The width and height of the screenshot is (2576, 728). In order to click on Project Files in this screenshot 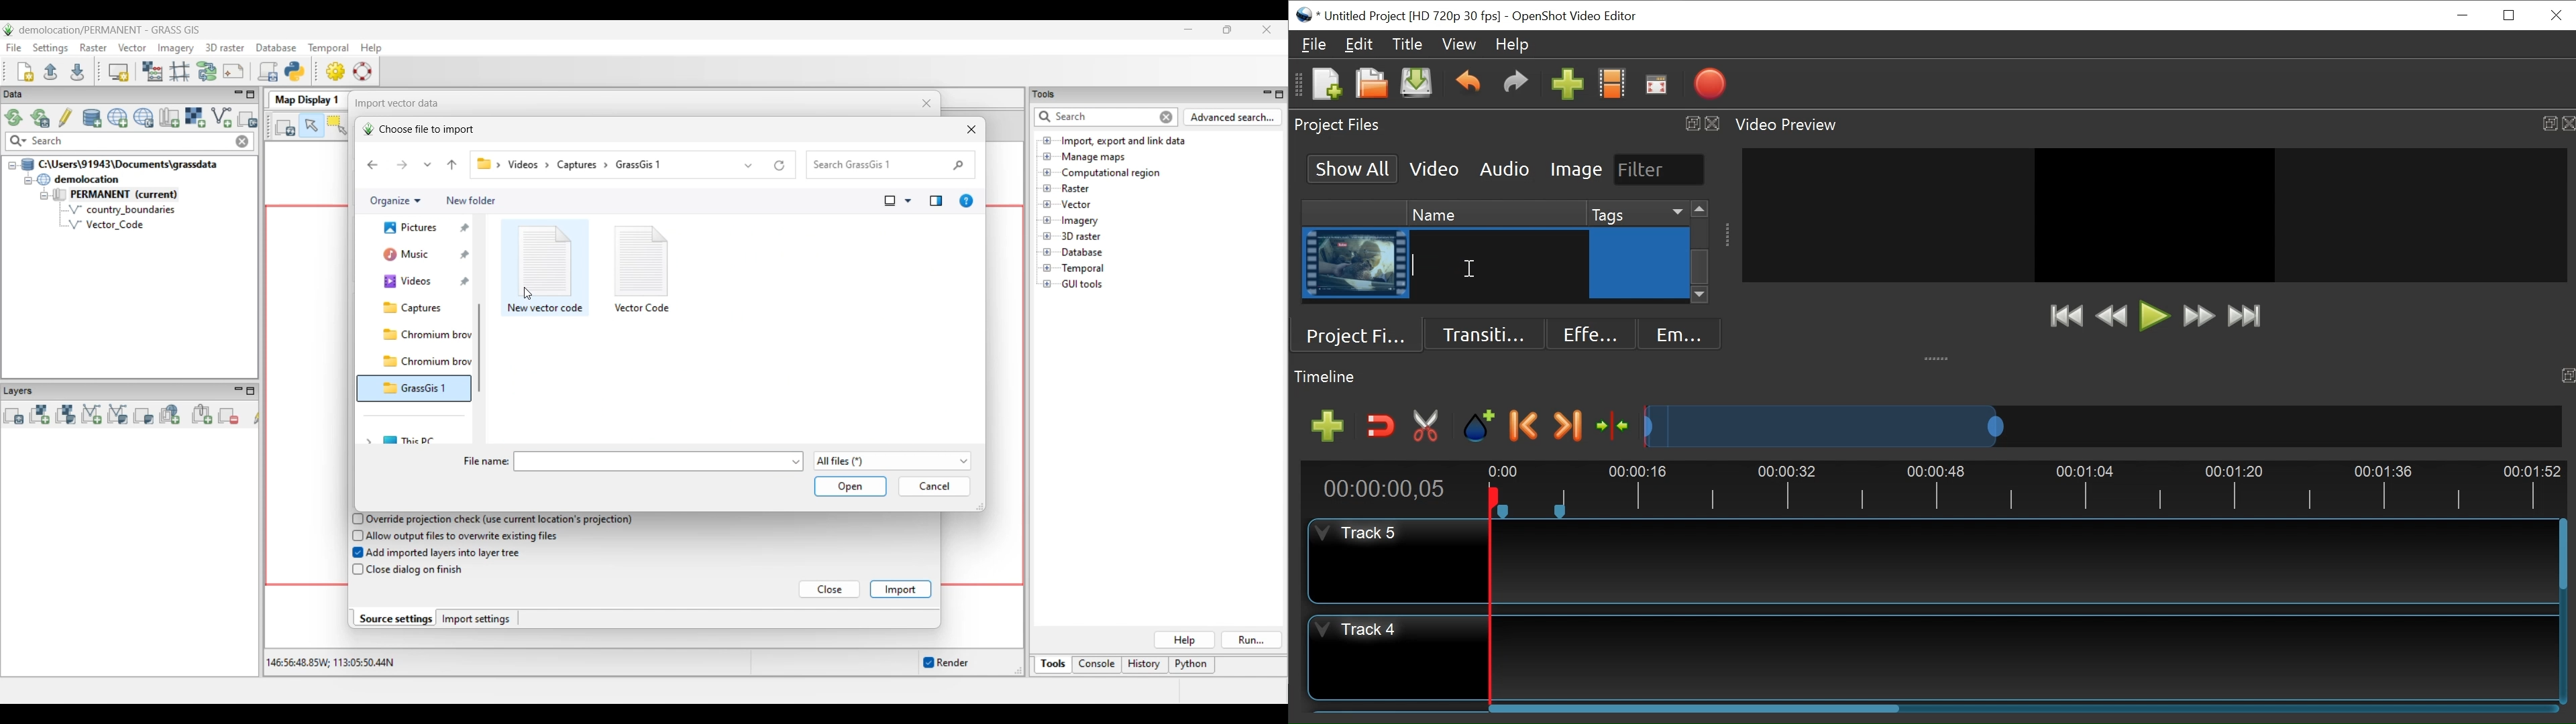, I will do `click(1507, 124)`.